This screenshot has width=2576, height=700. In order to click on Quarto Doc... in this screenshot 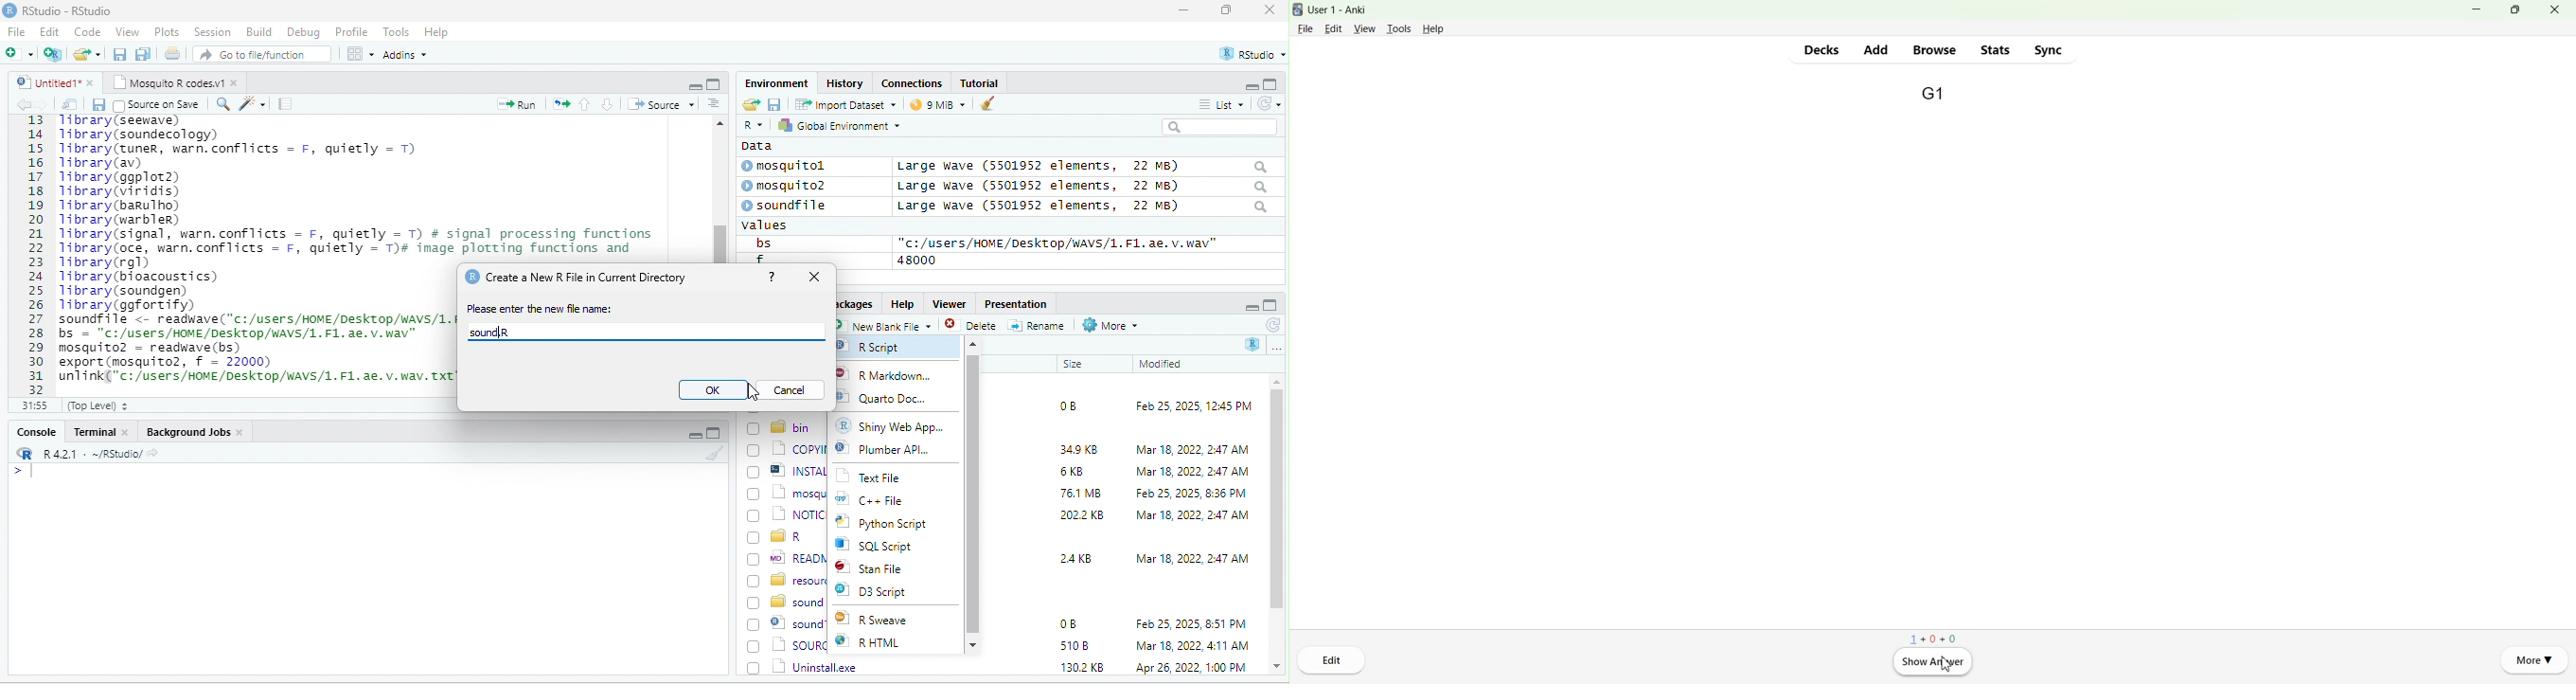, I will do `click(897, 400)`.